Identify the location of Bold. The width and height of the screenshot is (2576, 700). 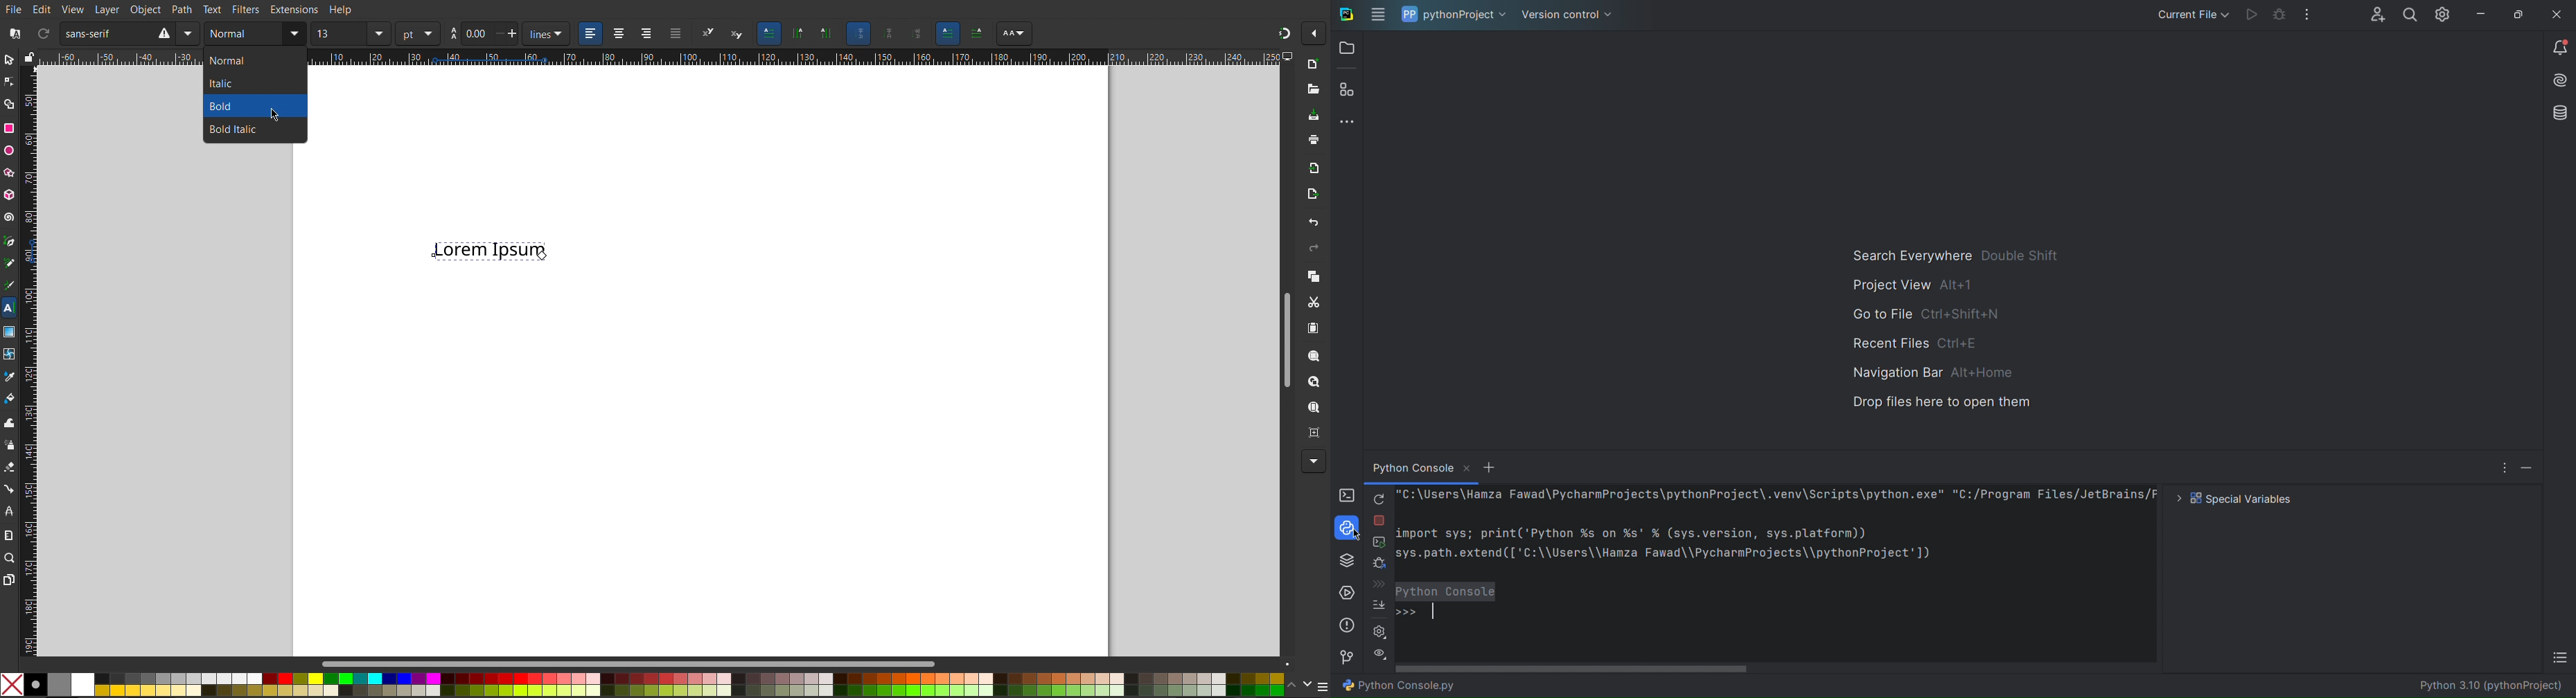
(236, 106).